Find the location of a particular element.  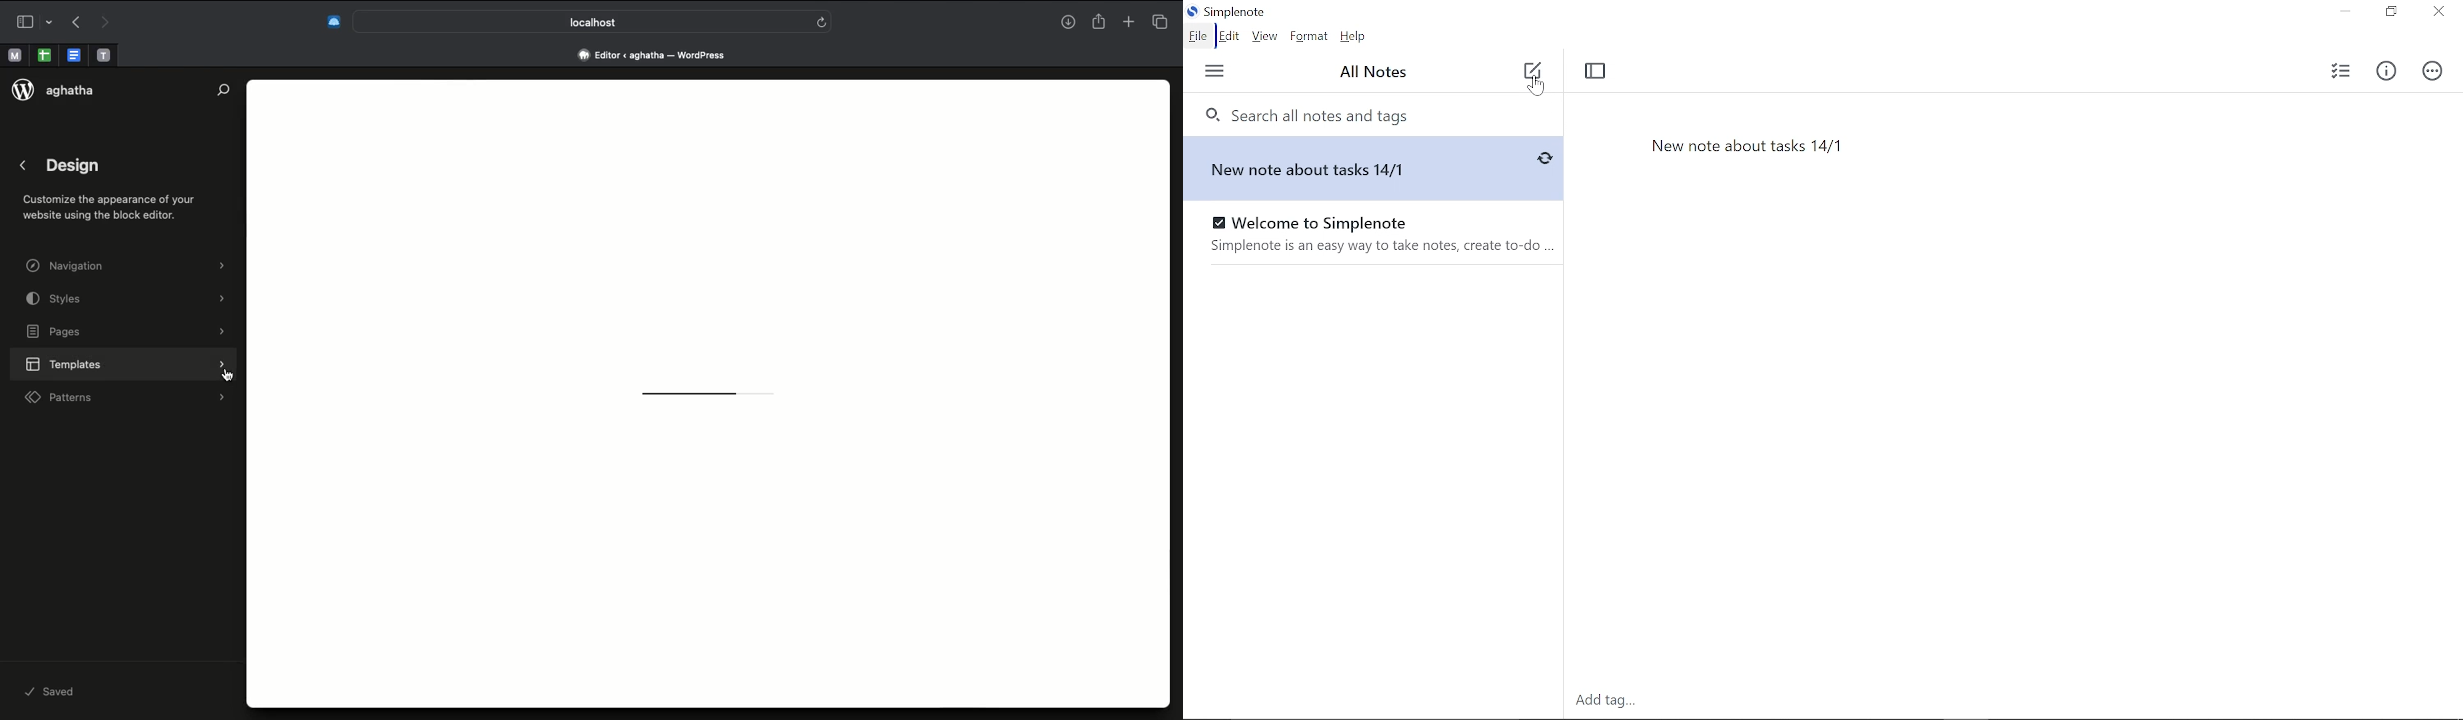

New note is located at coordinates (1532, 71).